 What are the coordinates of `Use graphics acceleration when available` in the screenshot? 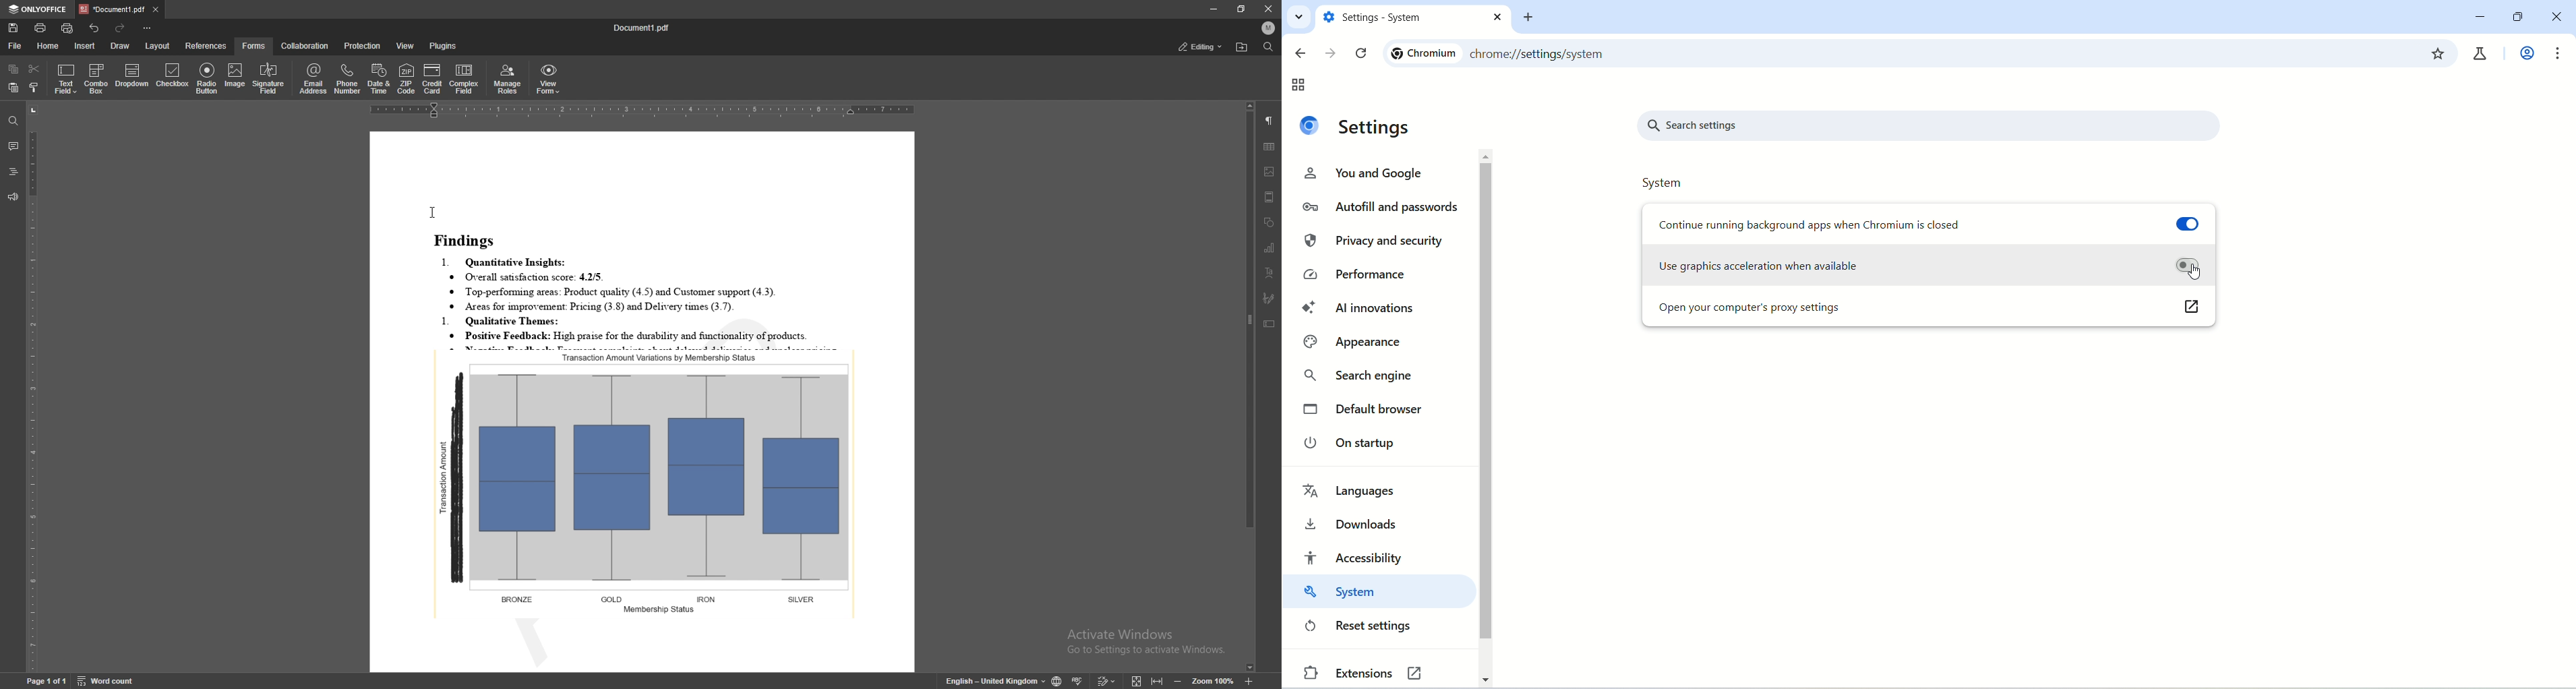 It's located at (1793, 268).